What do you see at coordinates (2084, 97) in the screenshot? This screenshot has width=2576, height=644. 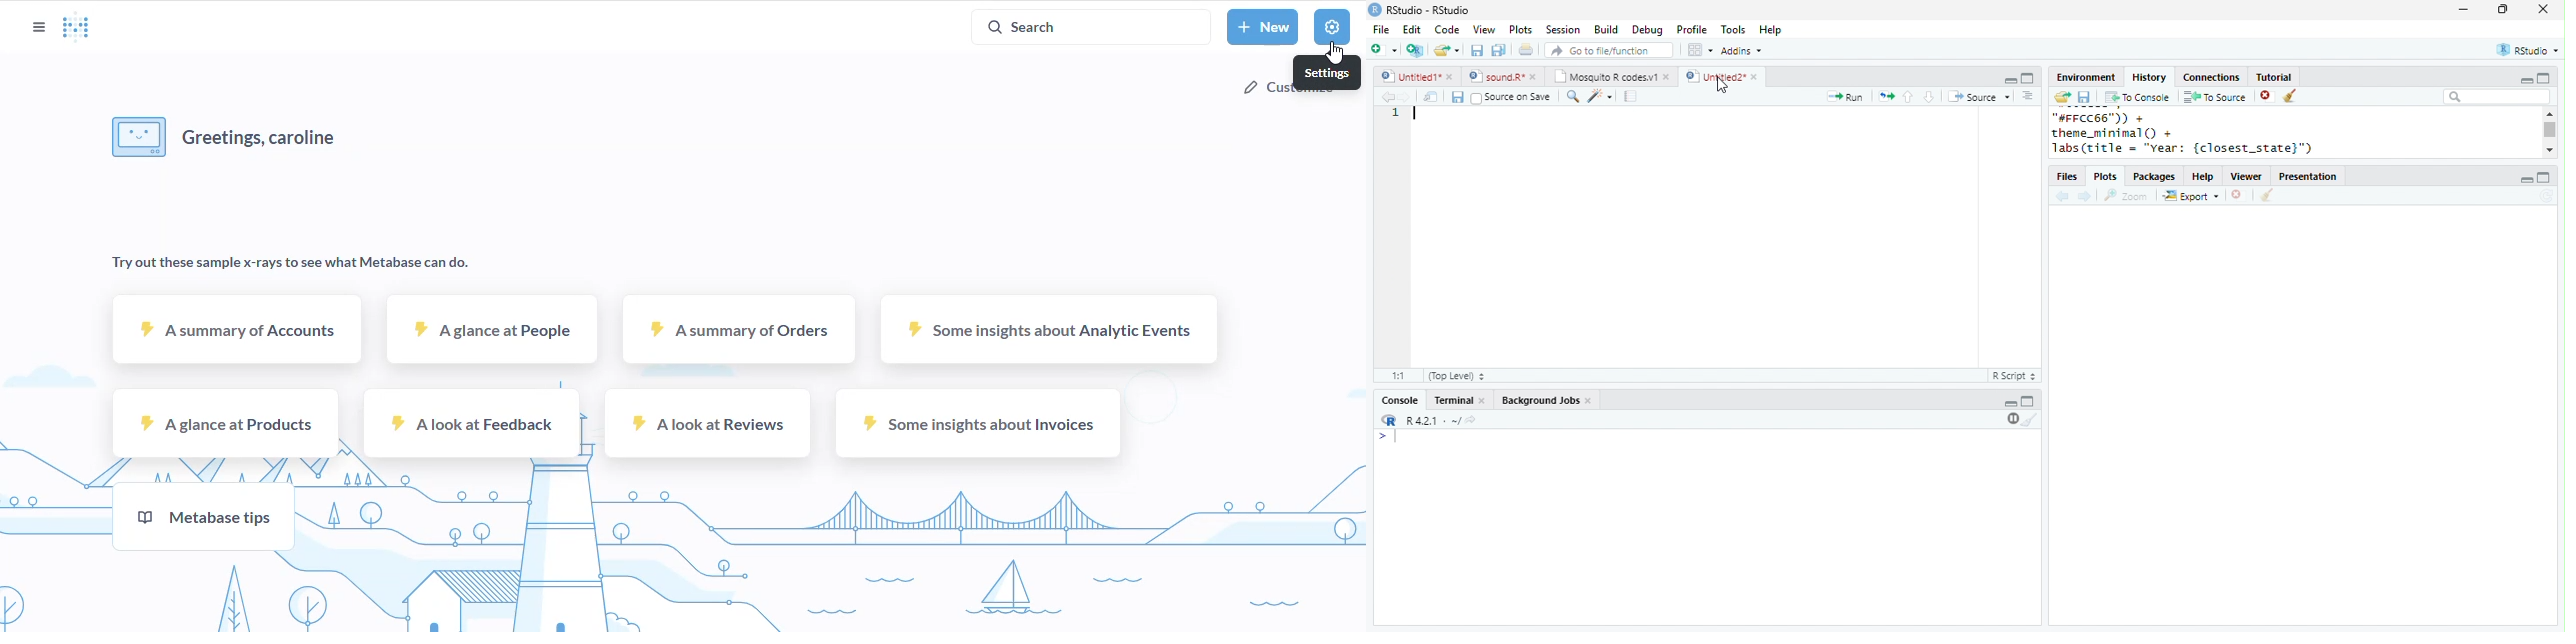 I see `save` at bounding box center [2084, 97].